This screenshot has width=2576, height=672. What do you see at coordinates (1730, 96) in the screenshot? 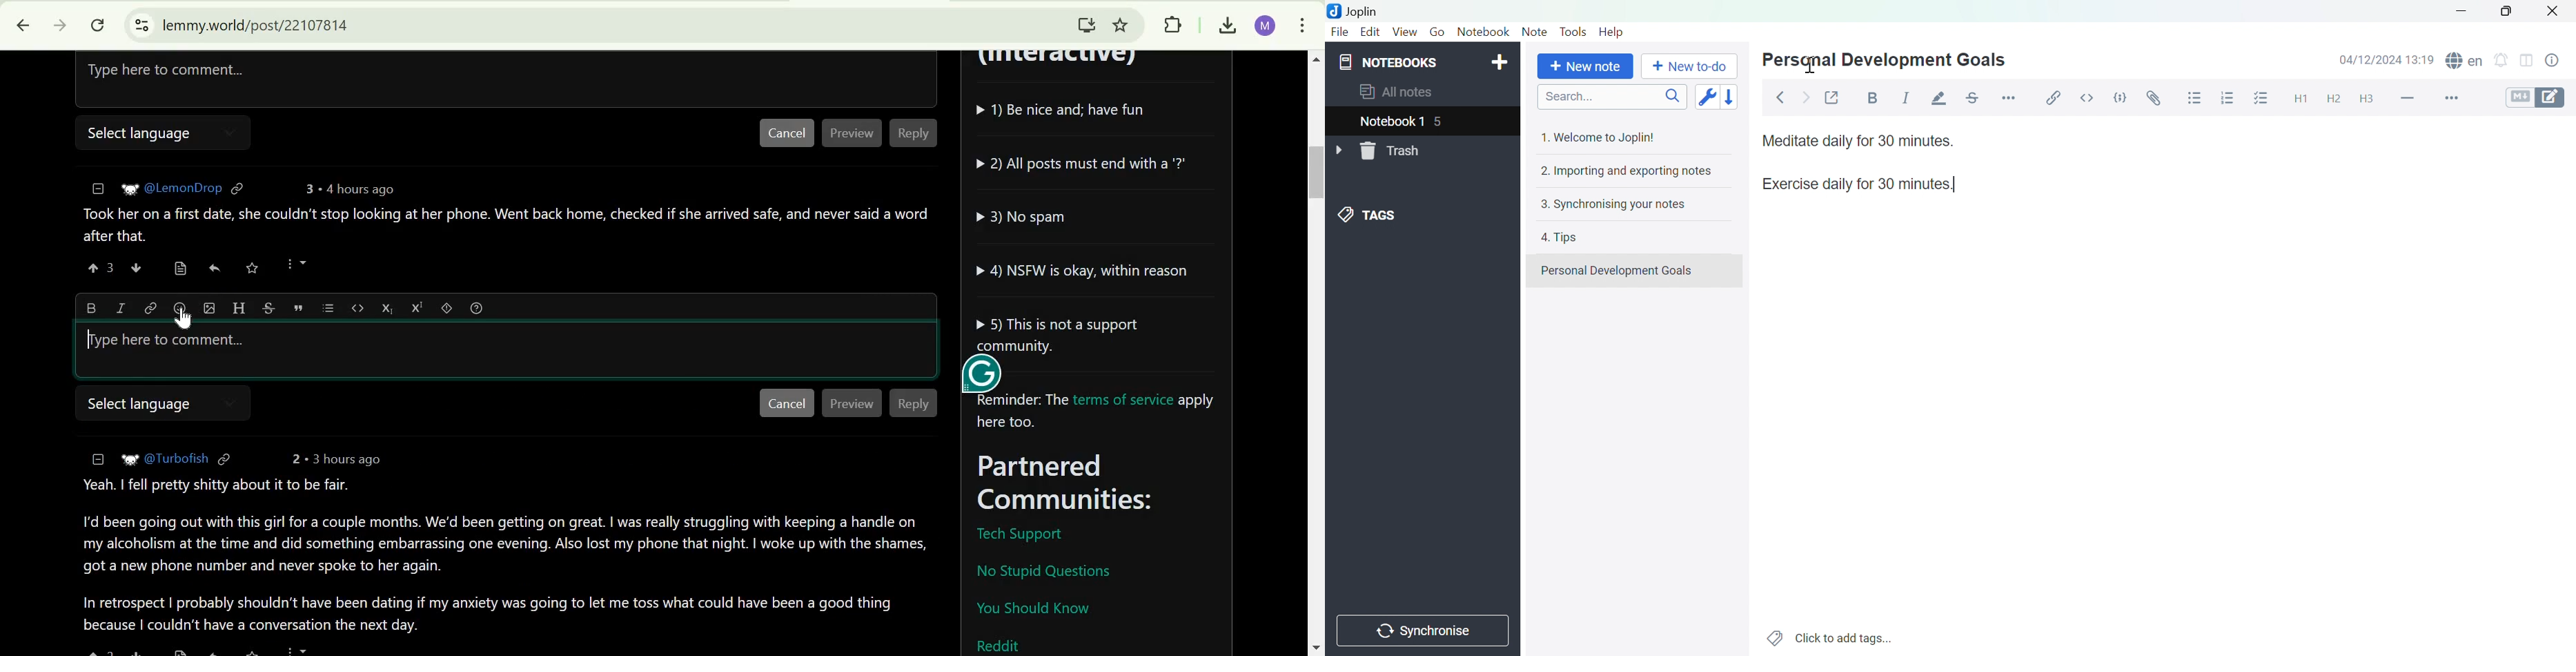
I see `Reverse sort order` at bounding box center [1730, 96].